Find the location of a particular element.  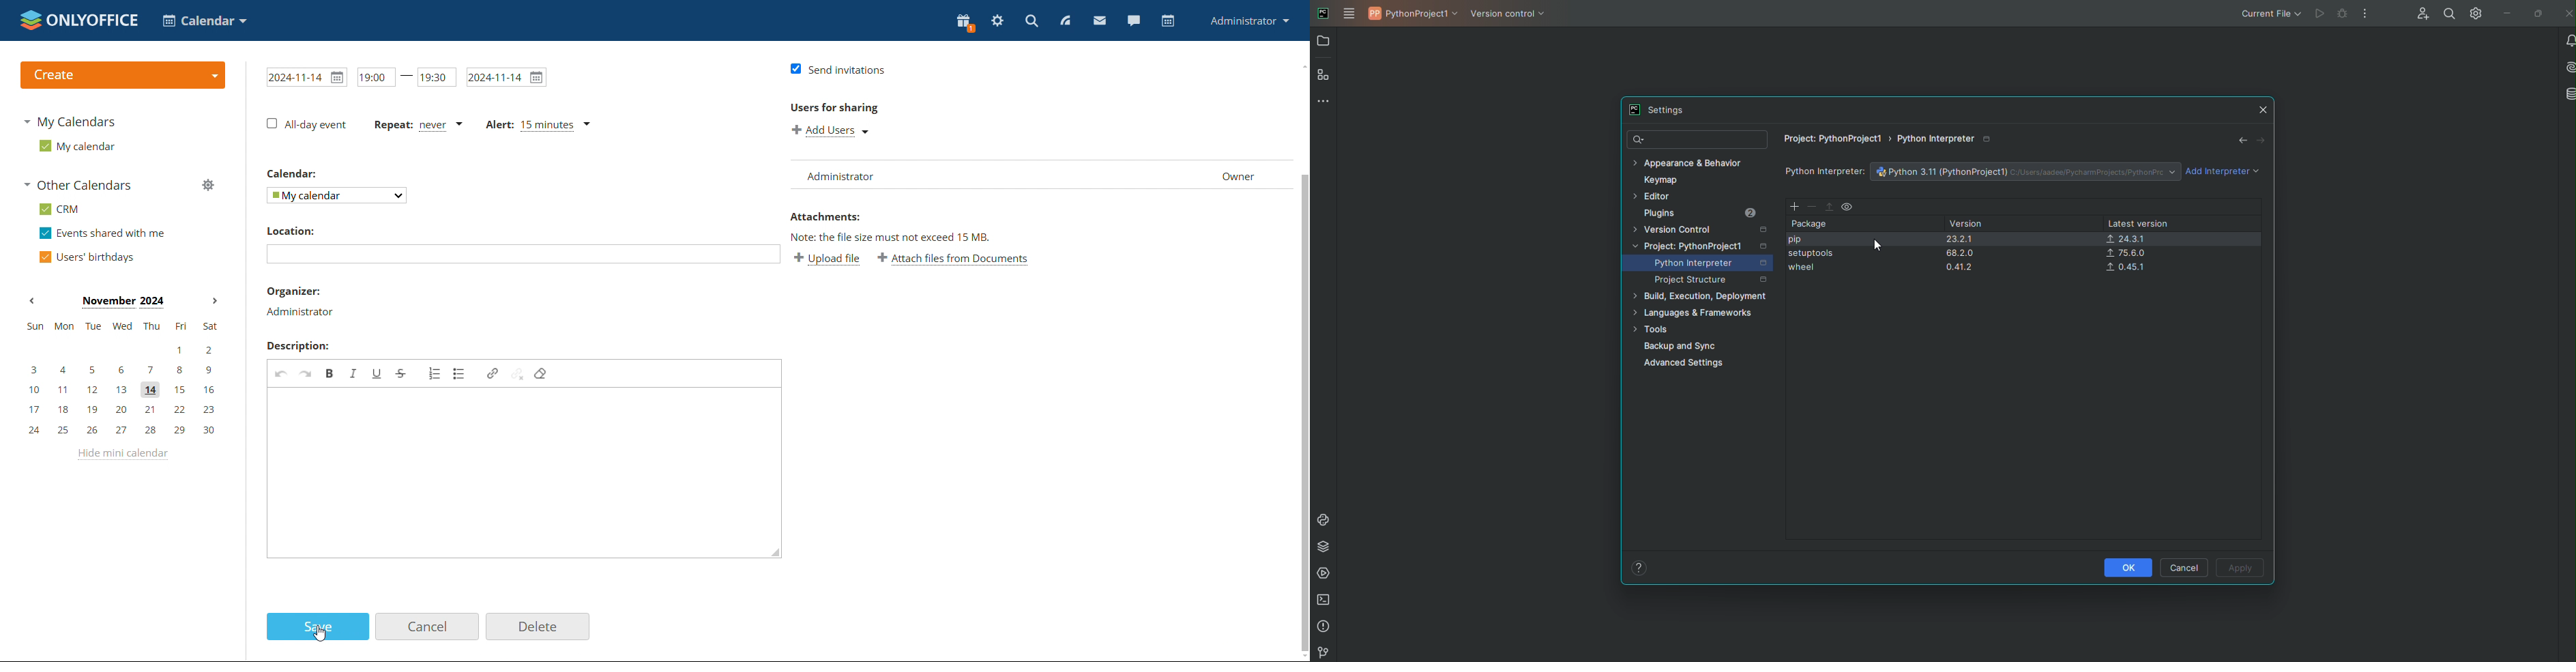

Project Structure is located at coordinates (1711, 282).